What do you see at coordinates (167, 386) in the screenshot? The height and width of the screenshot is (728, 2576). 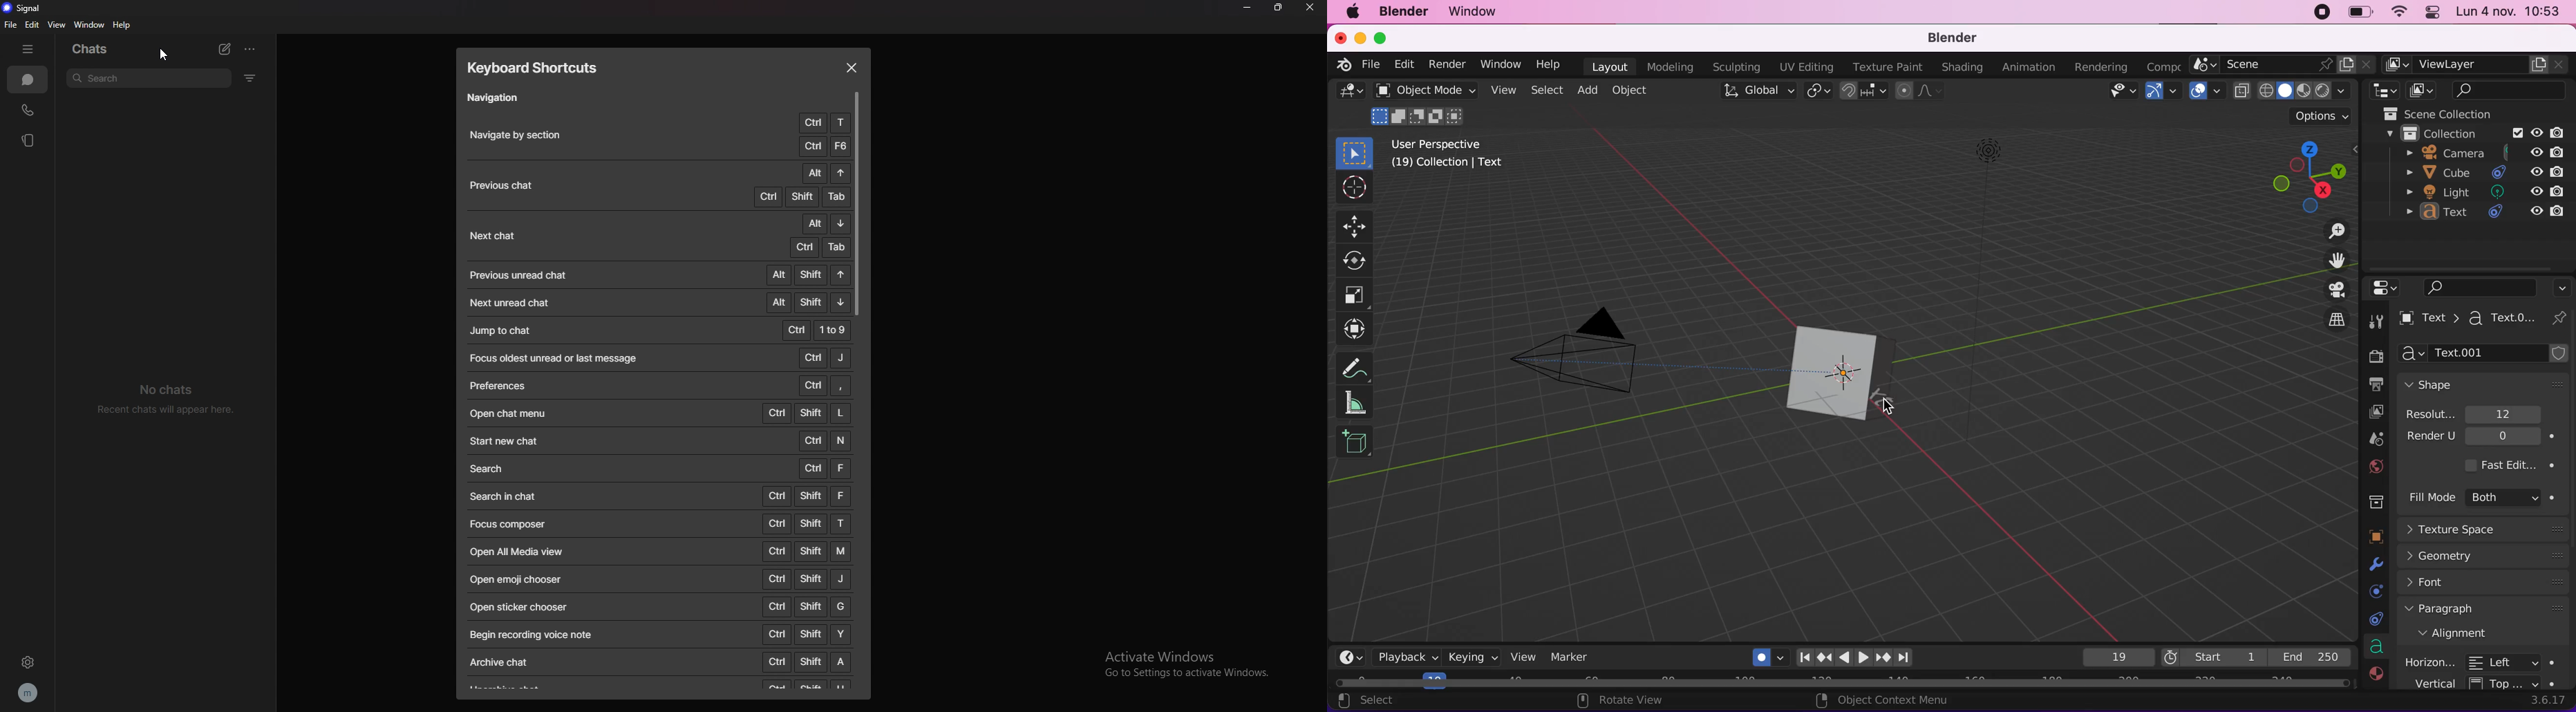 I see `No chats` at bounding box center [167, 386].